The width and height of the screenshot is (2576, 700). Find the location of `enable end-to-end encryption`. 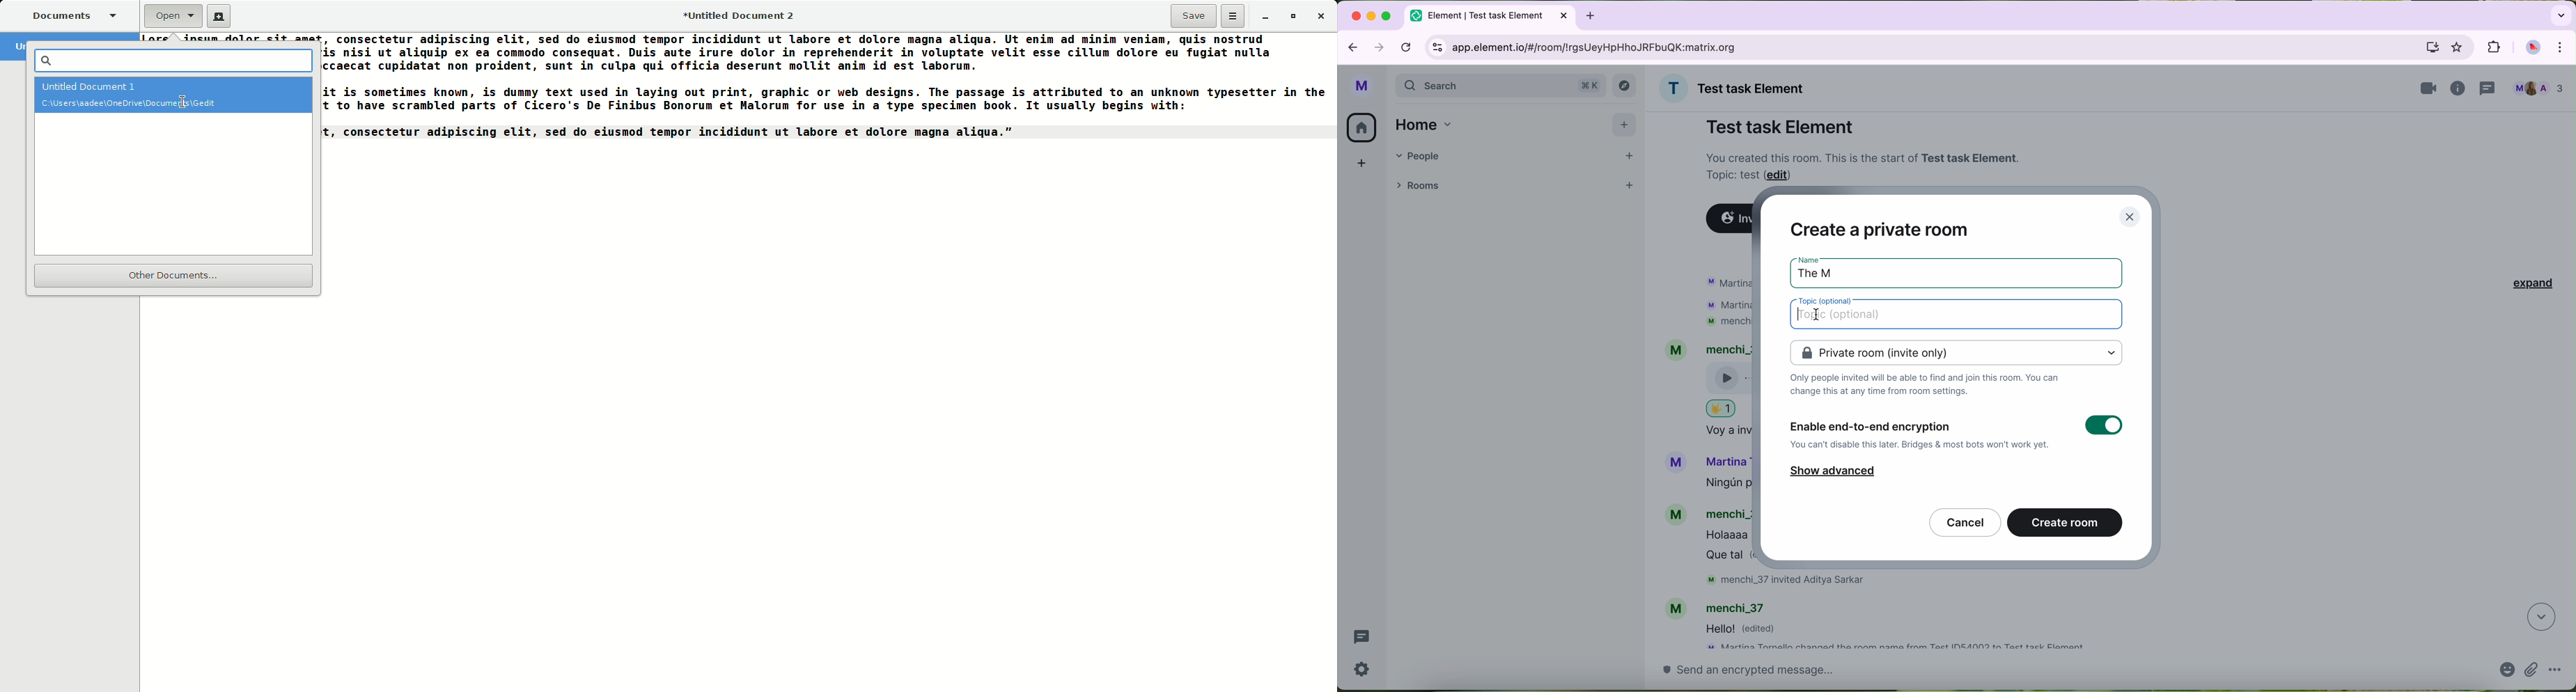

enable end-to-end encryption is located at coordinates (1921, 434).